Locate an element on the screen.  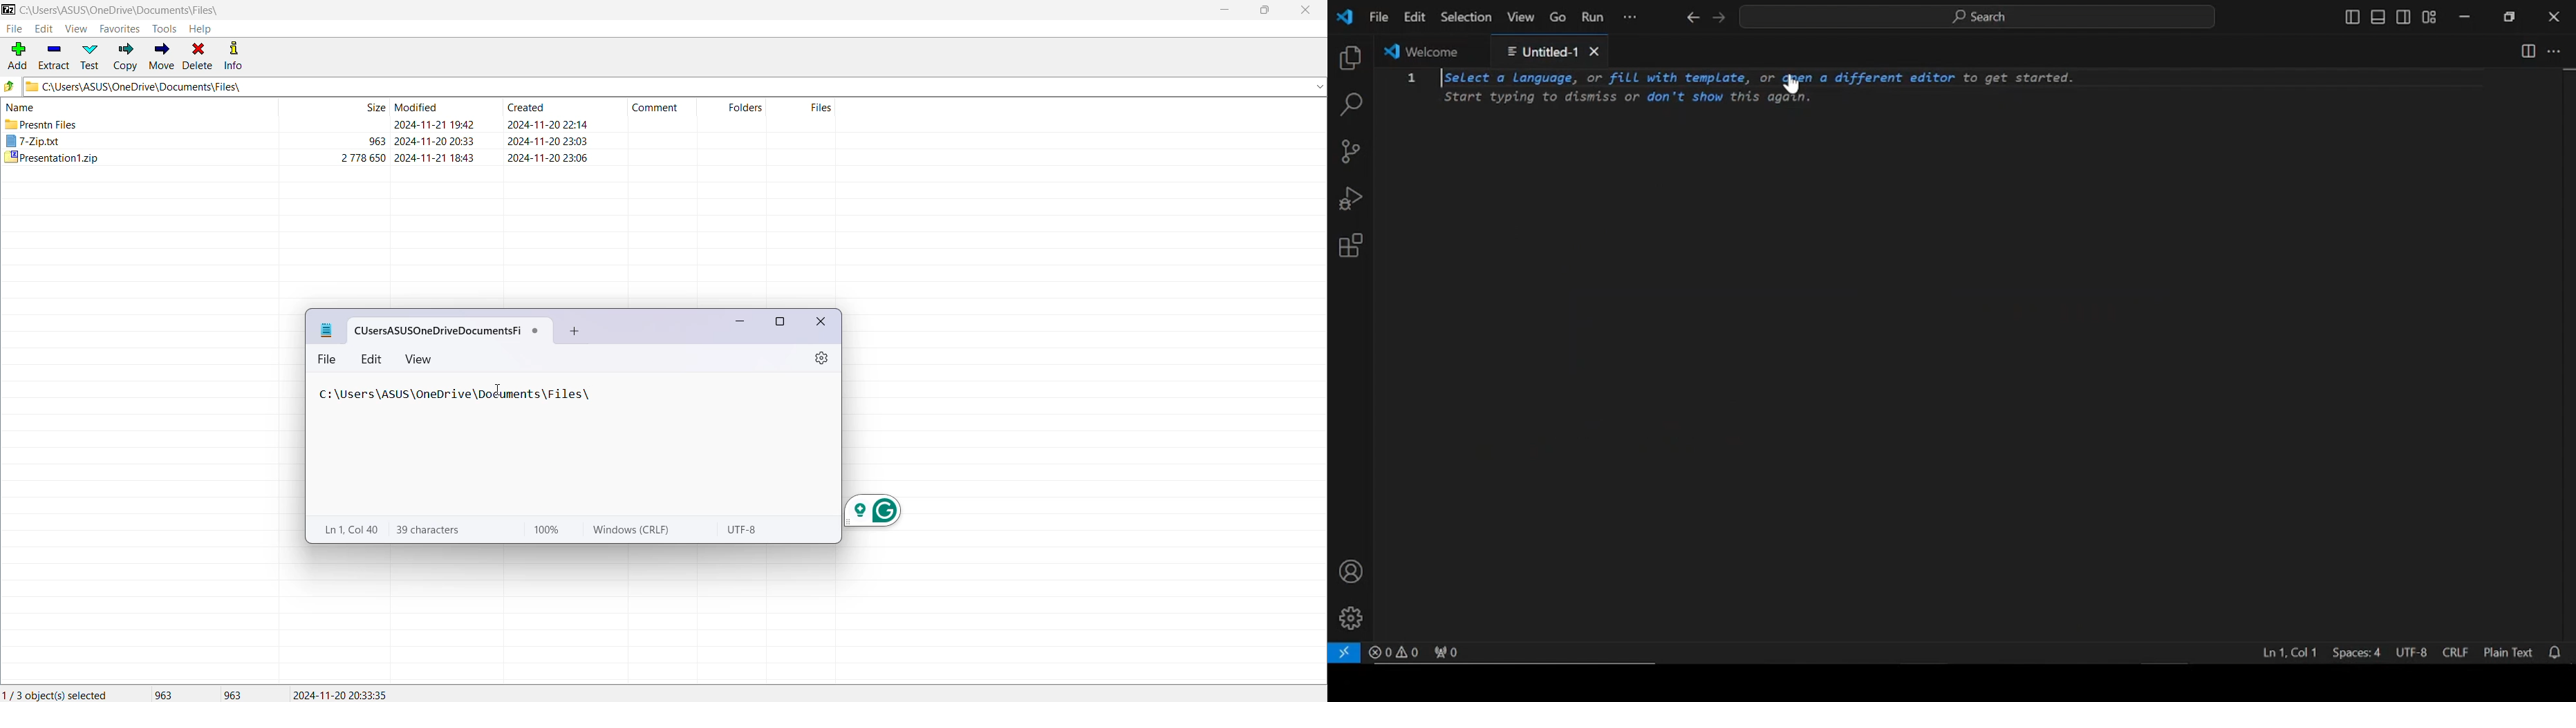
next is located at coordinates (1718, 18).